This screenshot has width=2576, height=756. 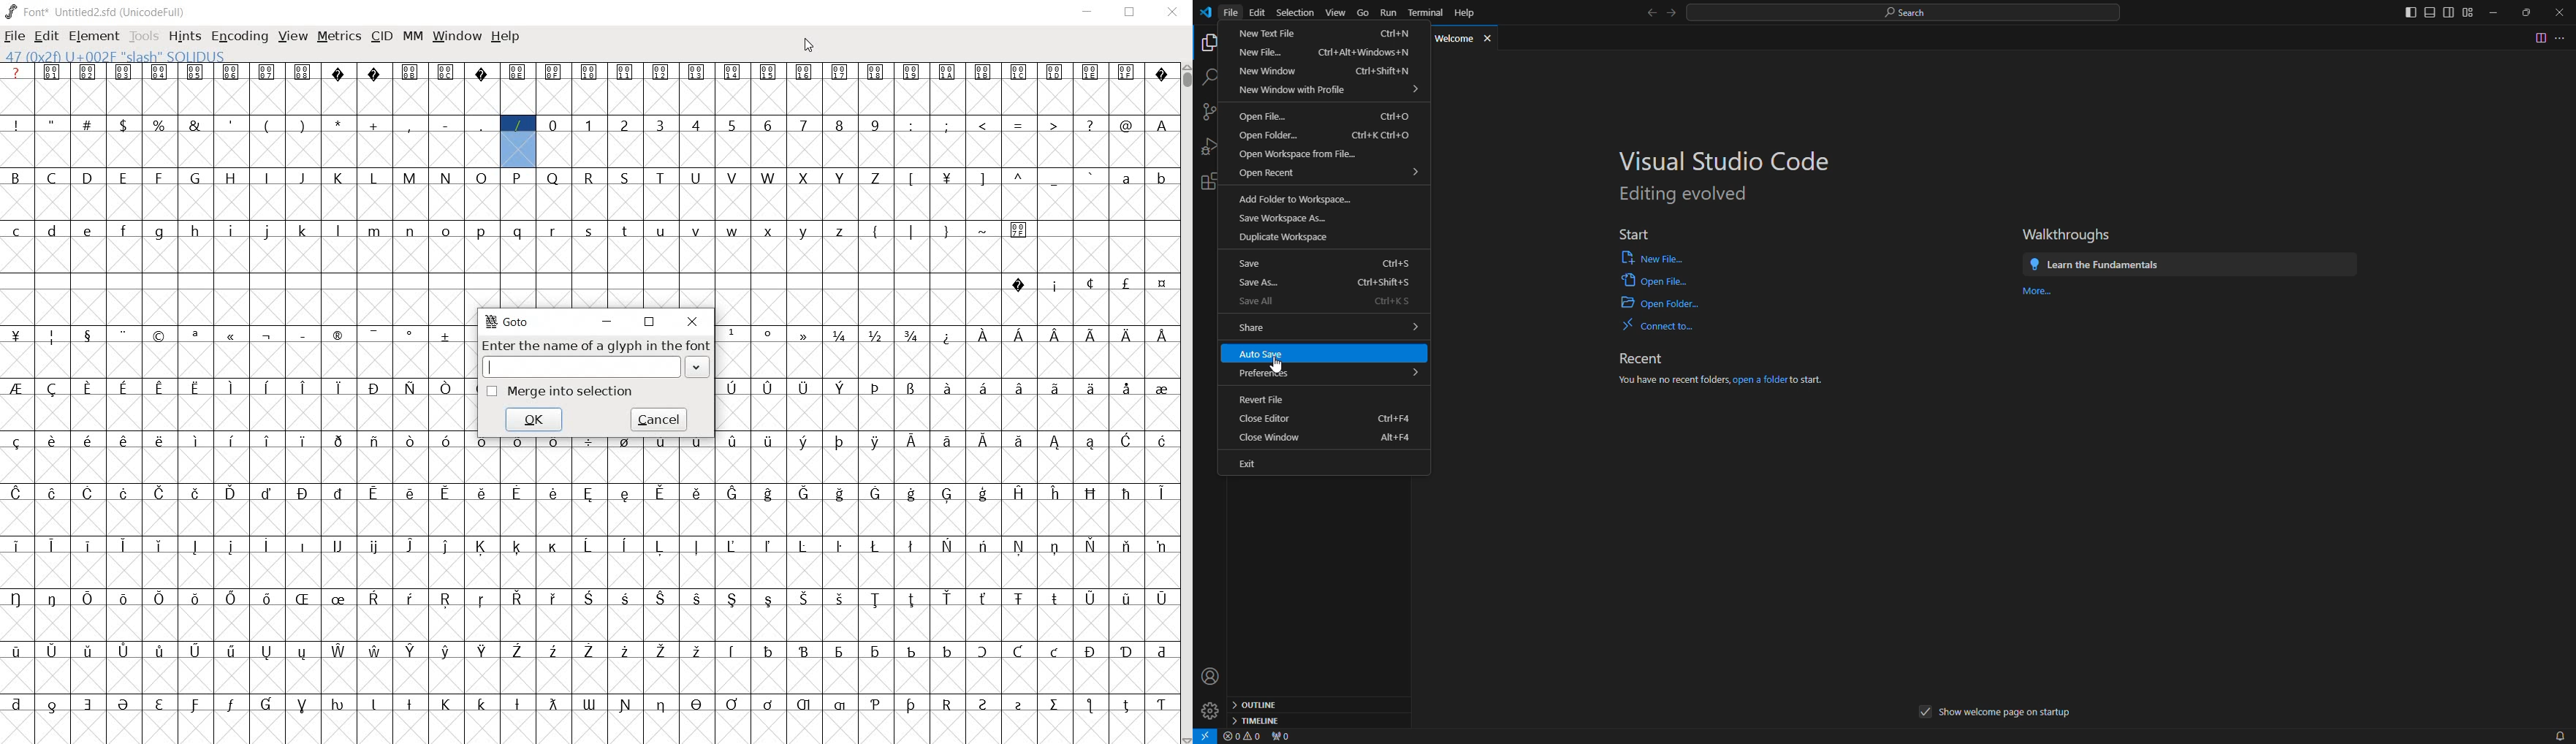 I want to click on to start, so click(x=1807, y=380).